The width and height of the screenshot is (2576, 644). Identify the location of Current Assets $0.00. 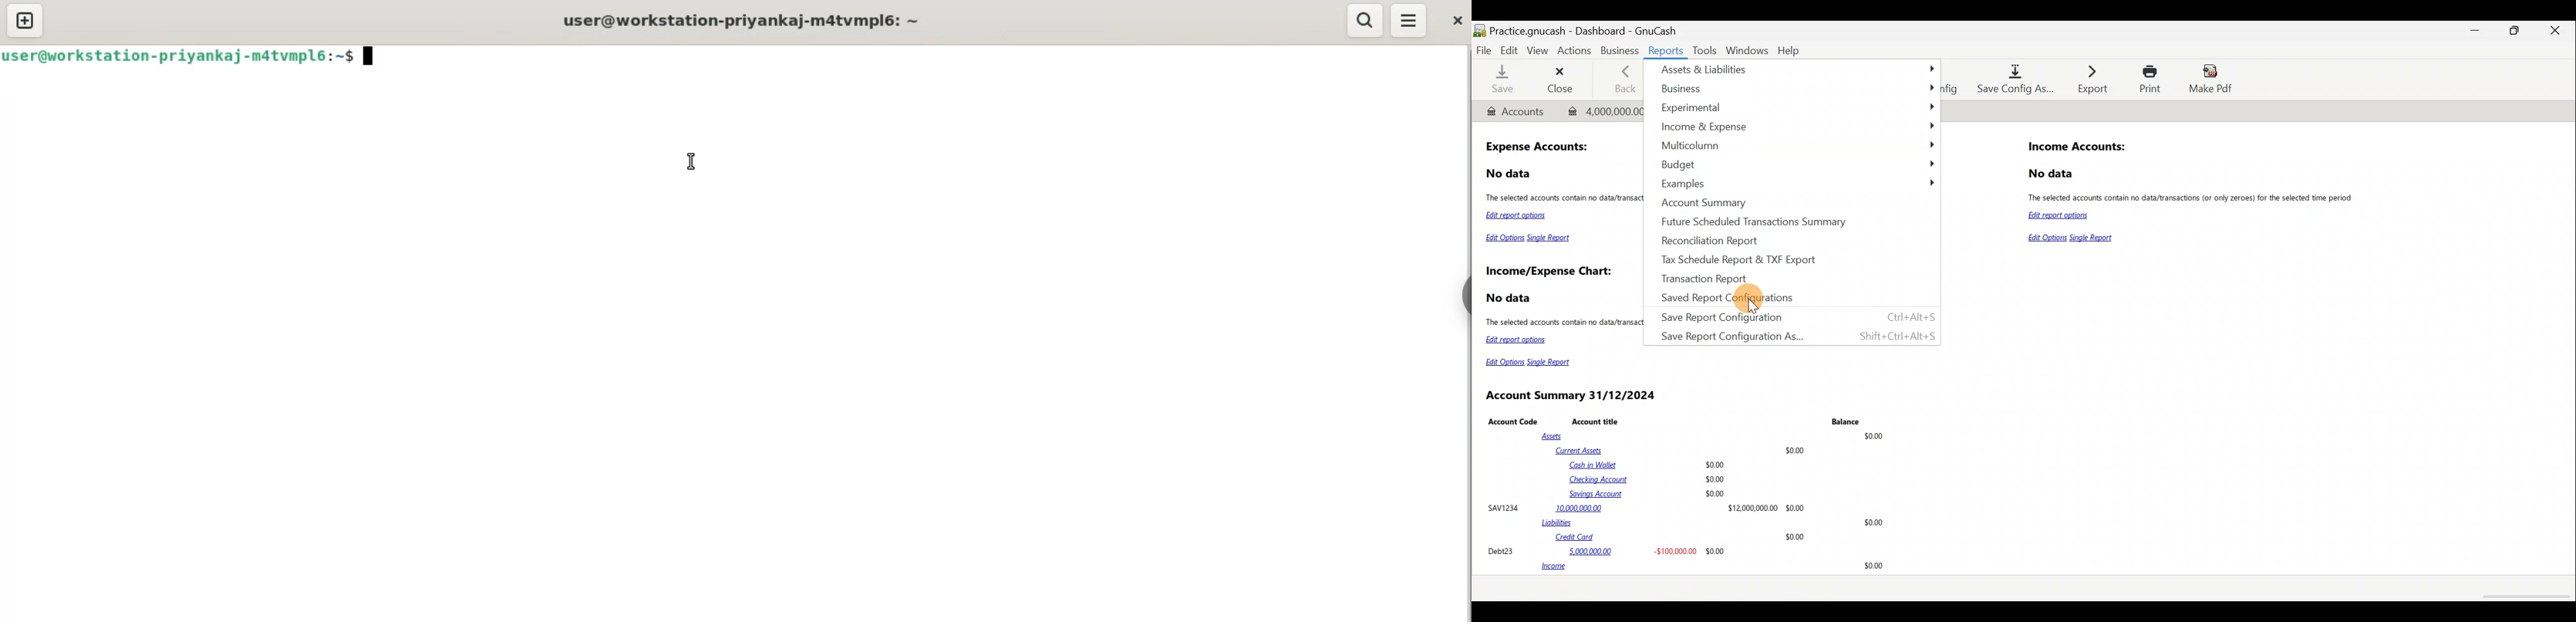
(1683, 450).